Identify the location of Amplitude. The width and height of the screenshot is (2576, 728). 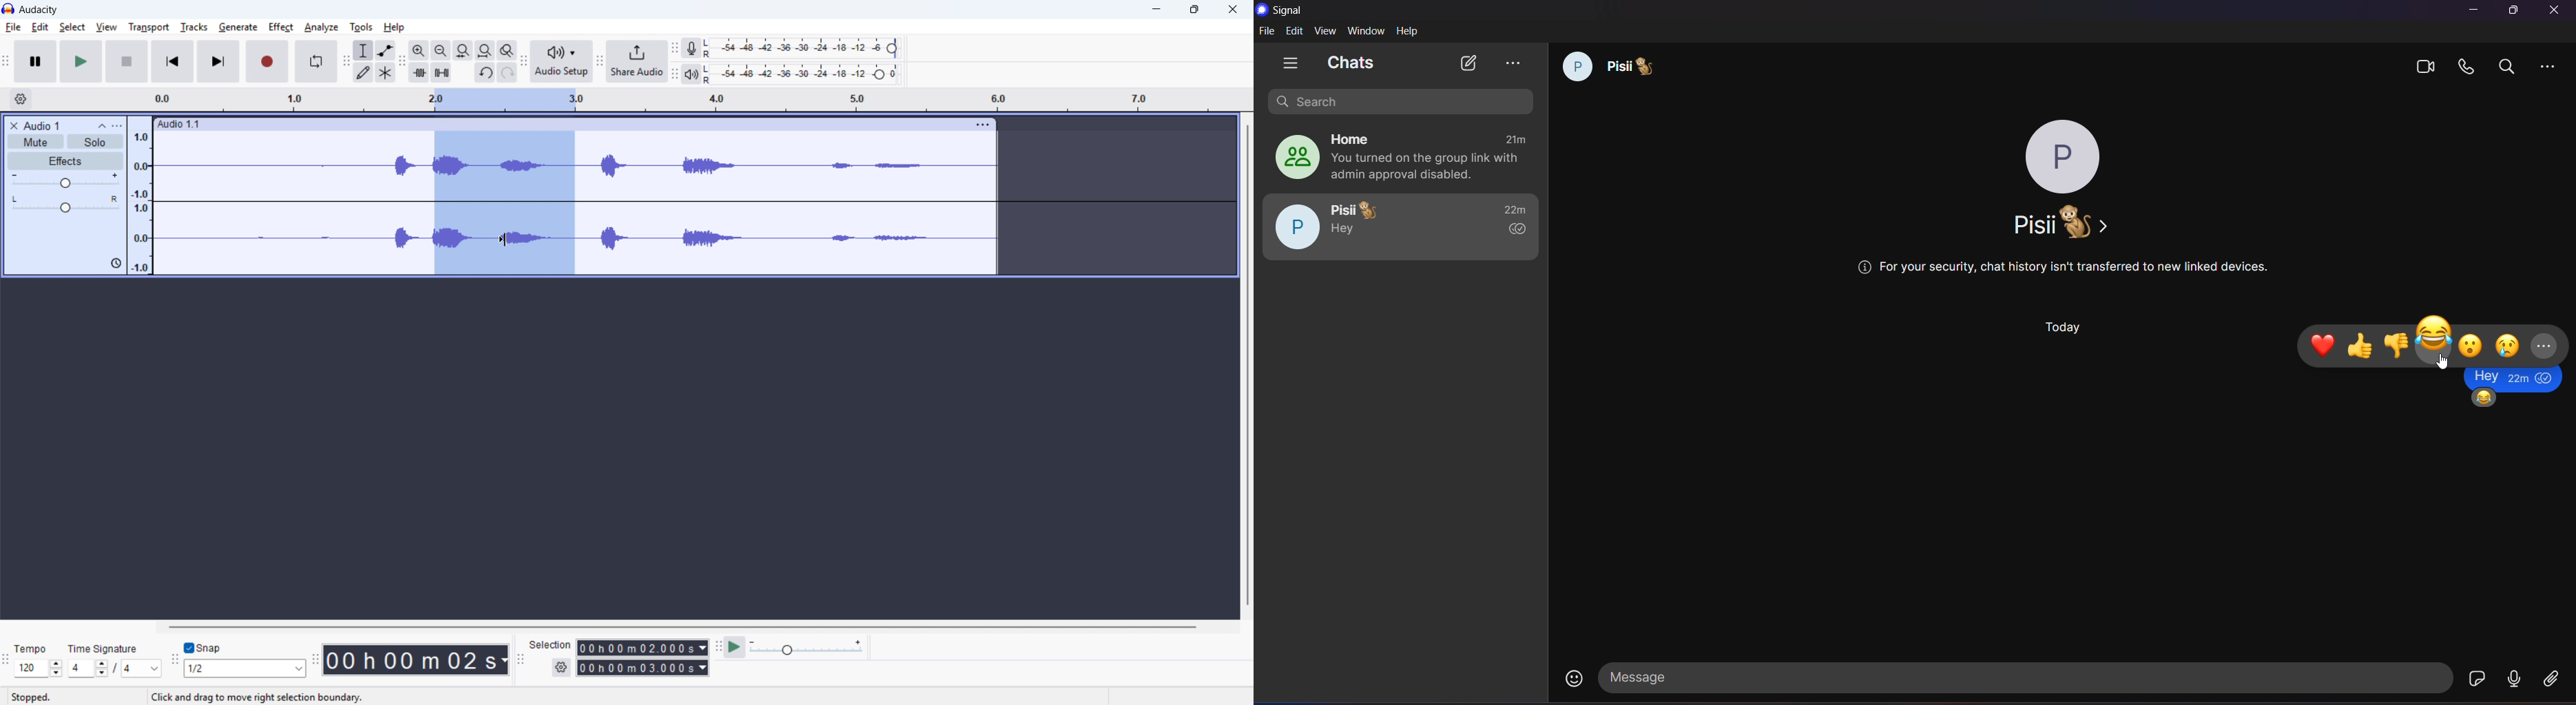
(140, 195).